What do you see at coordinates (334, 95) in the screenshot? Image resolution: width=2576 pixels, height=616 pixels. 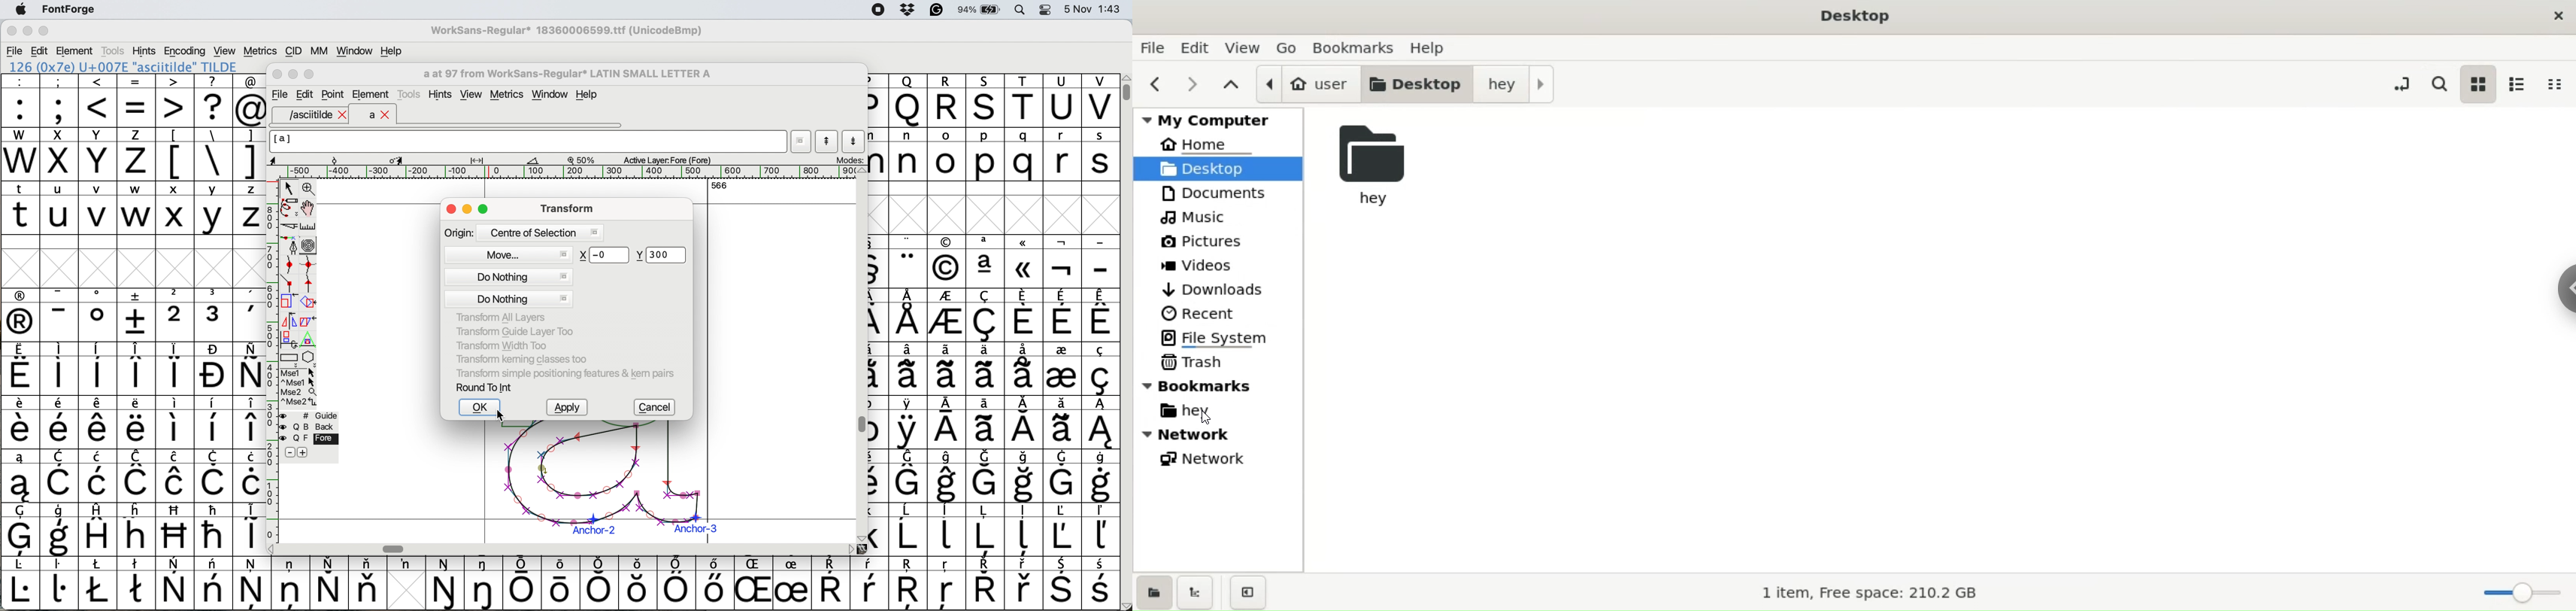 I see `Point` at bounding box center [334, 95].